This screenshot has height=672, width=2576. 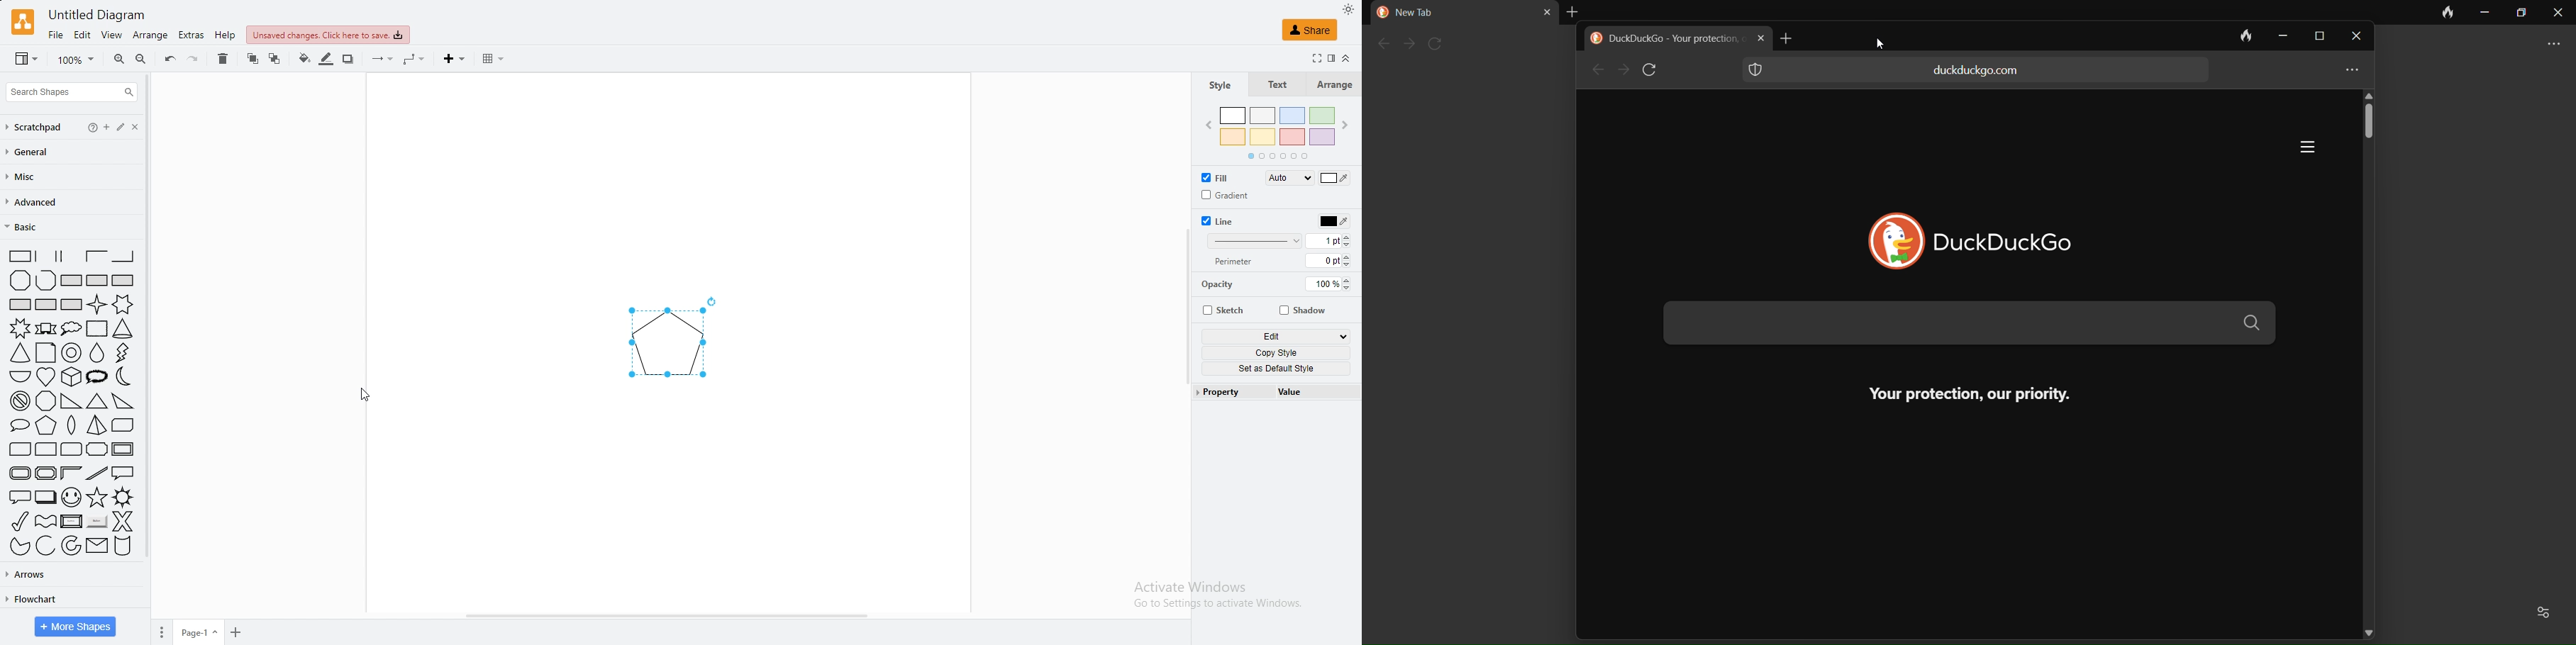 What do you see at coordinates (1653, 70) in the screenshot?
I see `refresh` at bounding box center [1653, 70].